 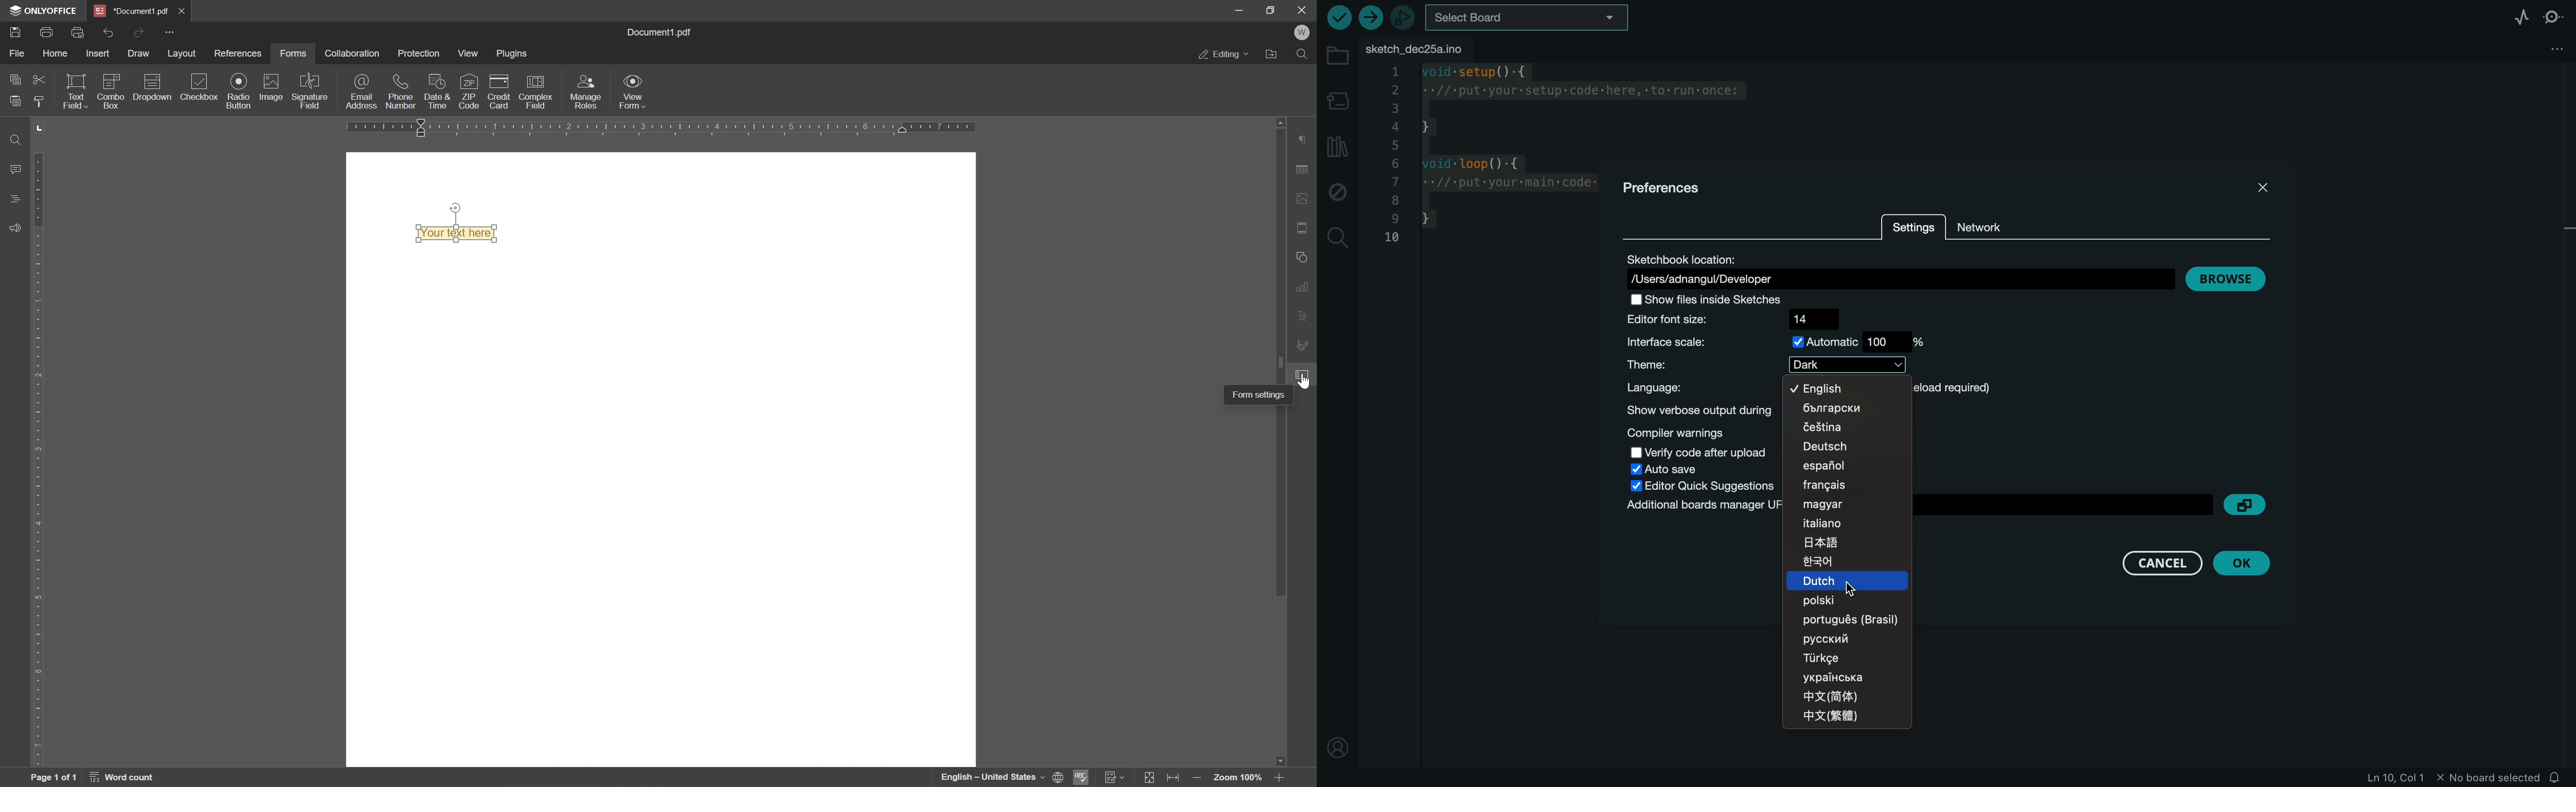 What do you see at coordinates (1847, 584) in the screenshot?
I see `cursor` at bounding box center [1847, 584].